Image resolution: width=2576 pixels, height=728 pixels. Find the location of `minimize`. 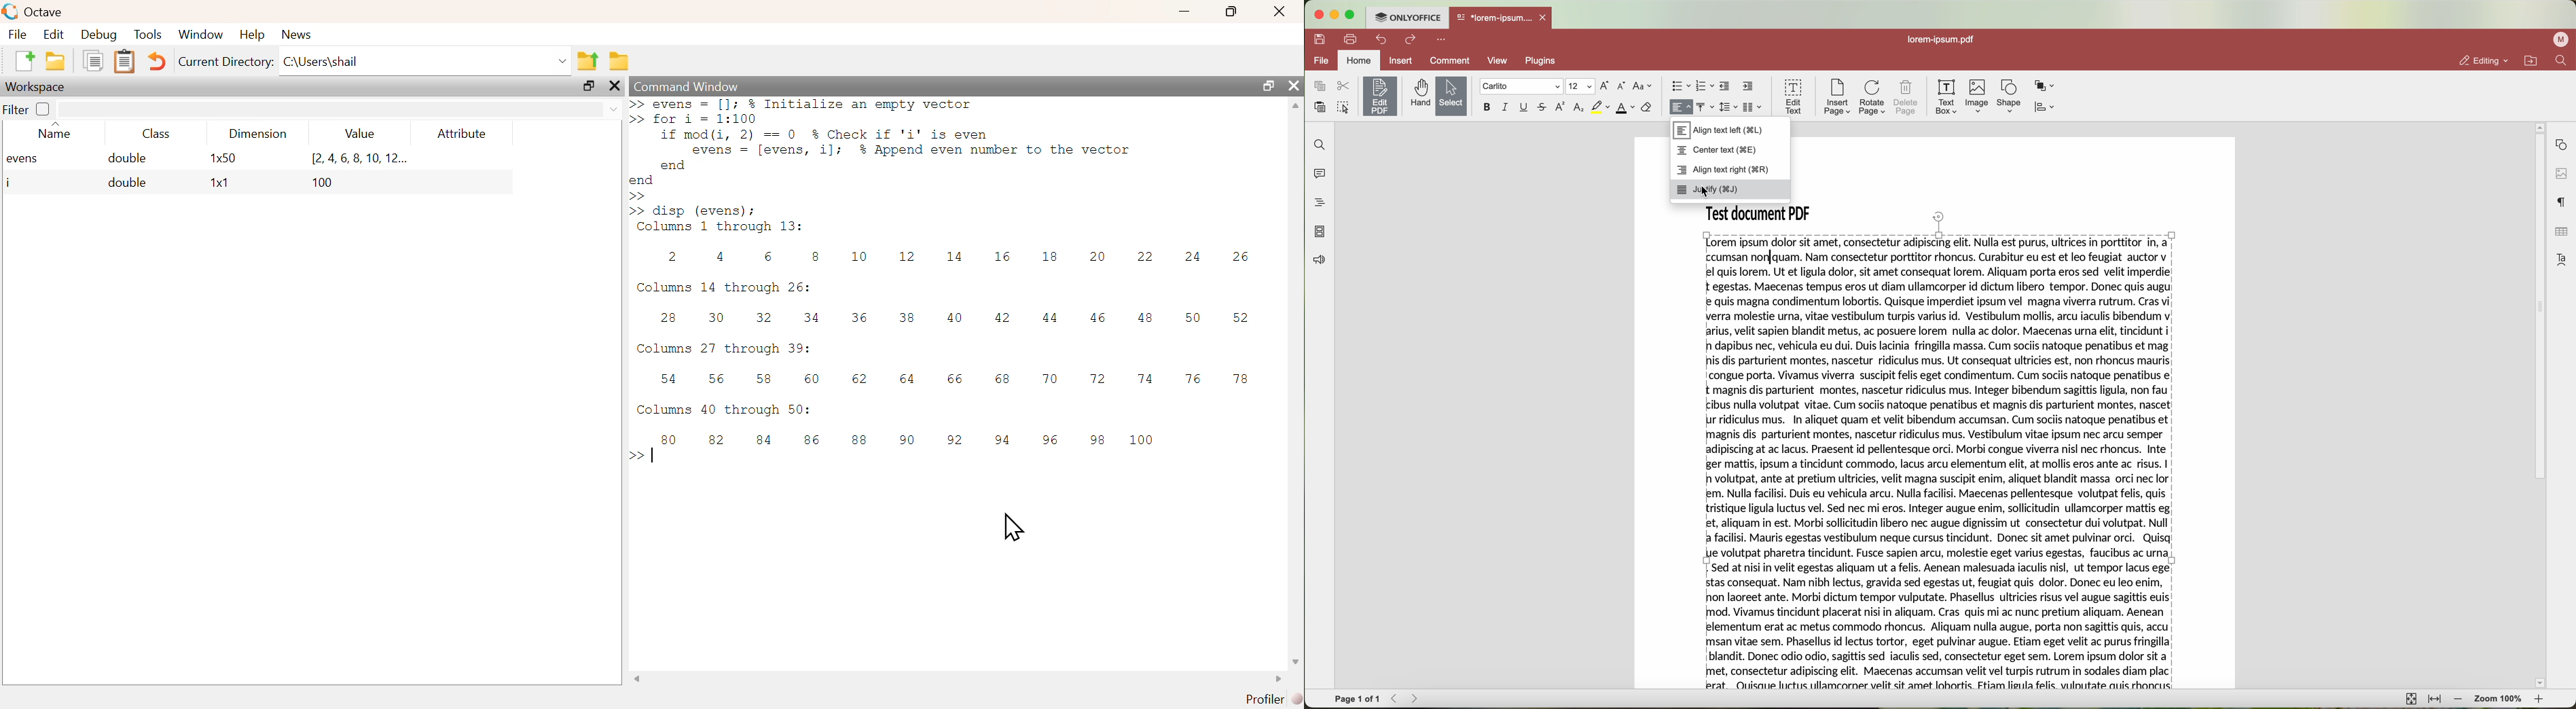

minimize is located at coordinates (1337, 14).